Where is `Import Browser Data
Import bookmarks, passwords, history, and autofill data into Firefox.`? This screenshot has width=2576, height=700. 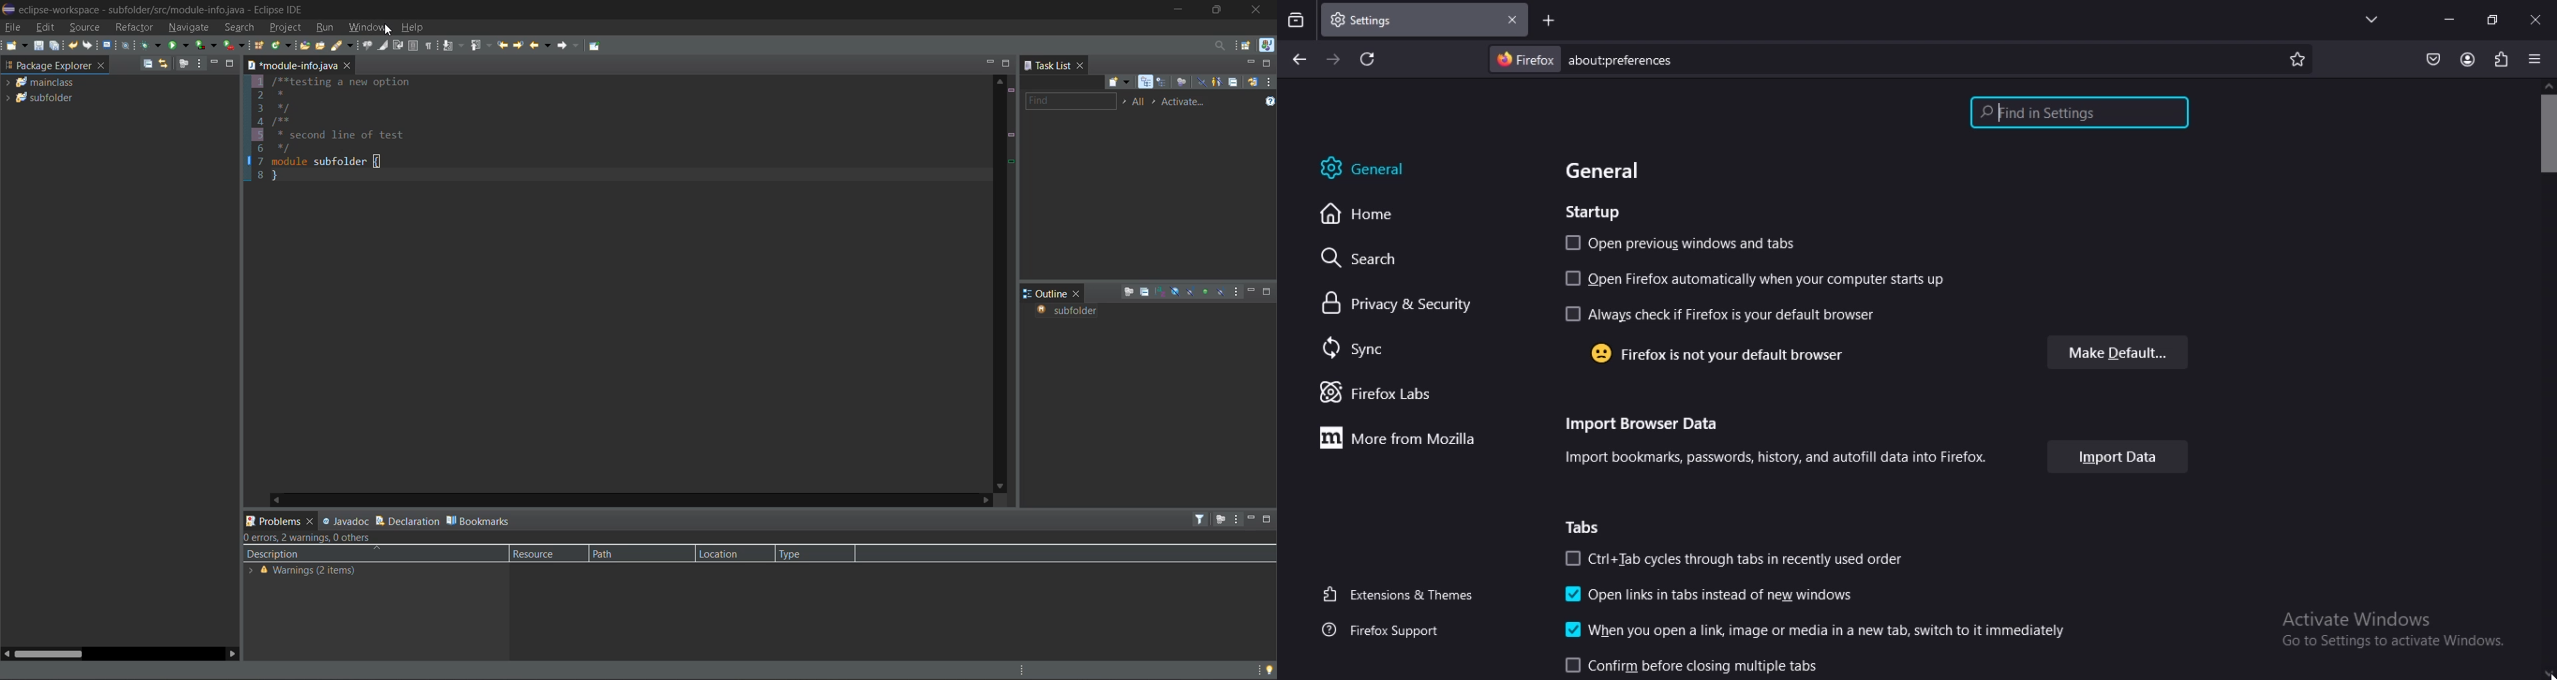 Import Browser Data
Import bookmarks, passwords, history, and autofill data into Firefox. is located at coordinates (1775, 442).